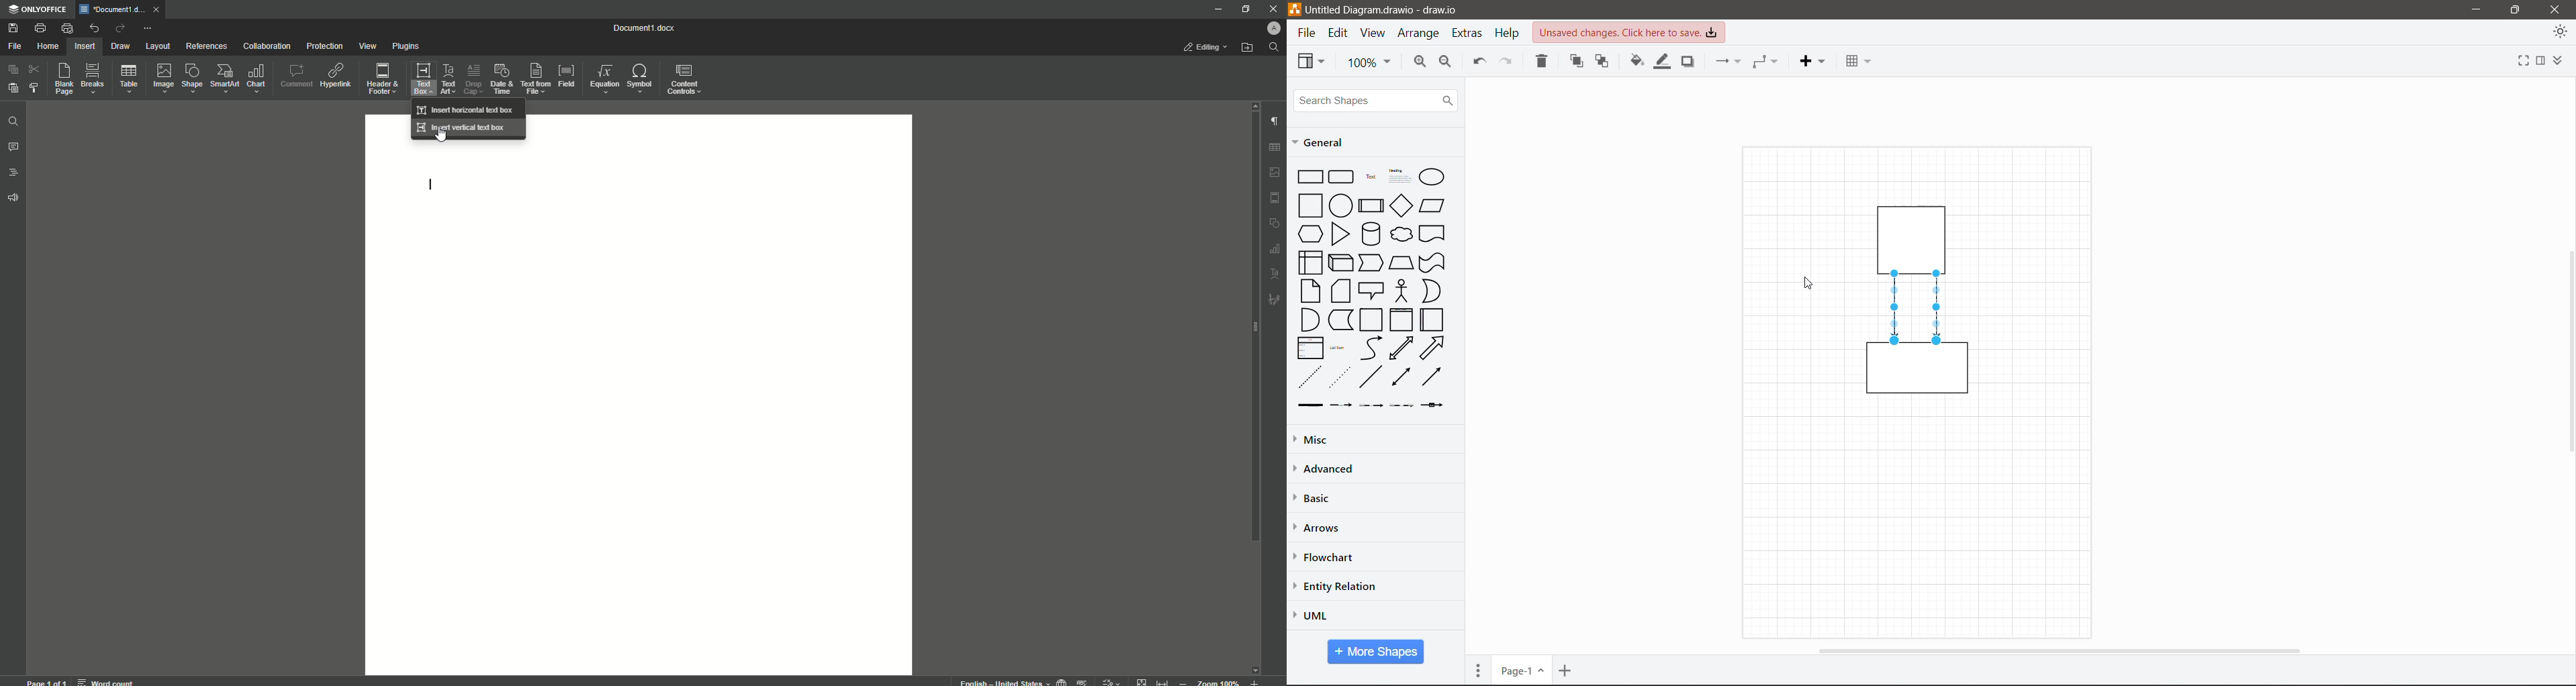 The image size is (2576, 700). Describe the element at coordinates (2567, 351) in the screenshot. I see `Vertical Scroll Bar` at that location.